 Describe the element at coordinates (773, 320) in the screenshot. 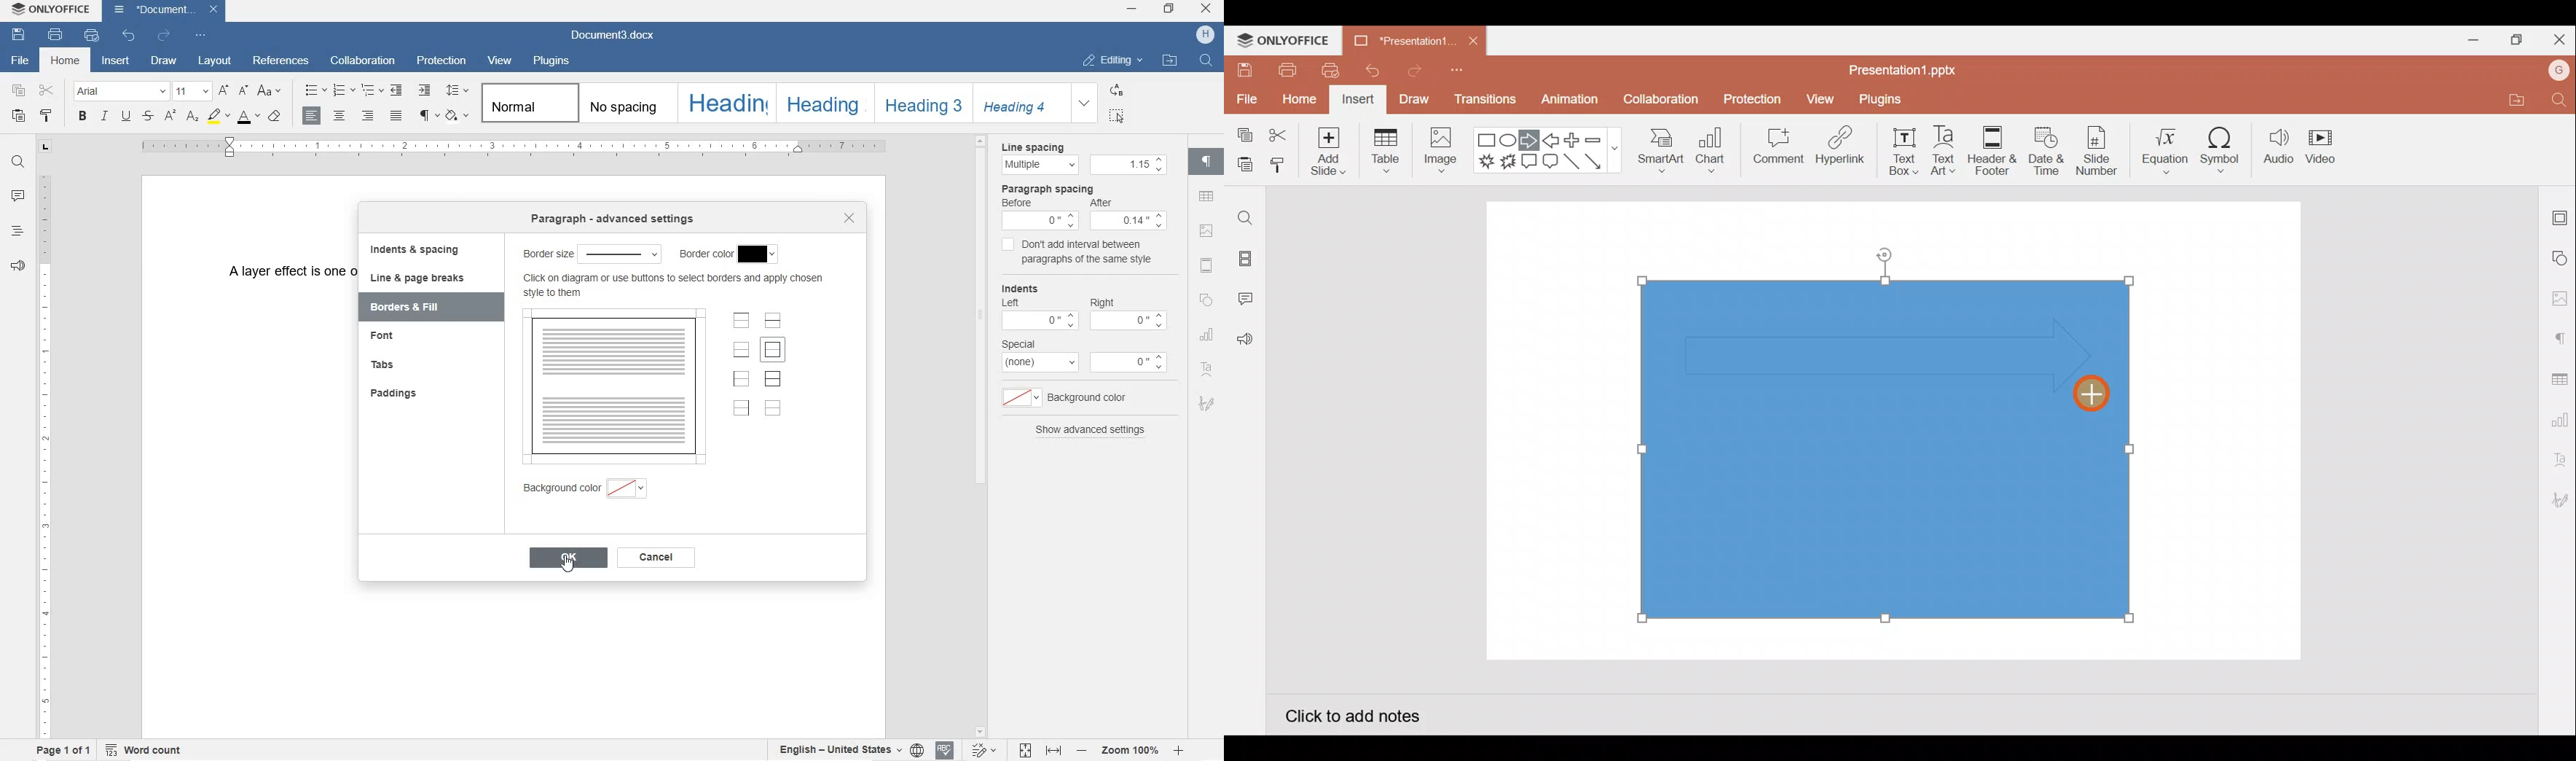

I see `set horizontal inner borders` at that location.